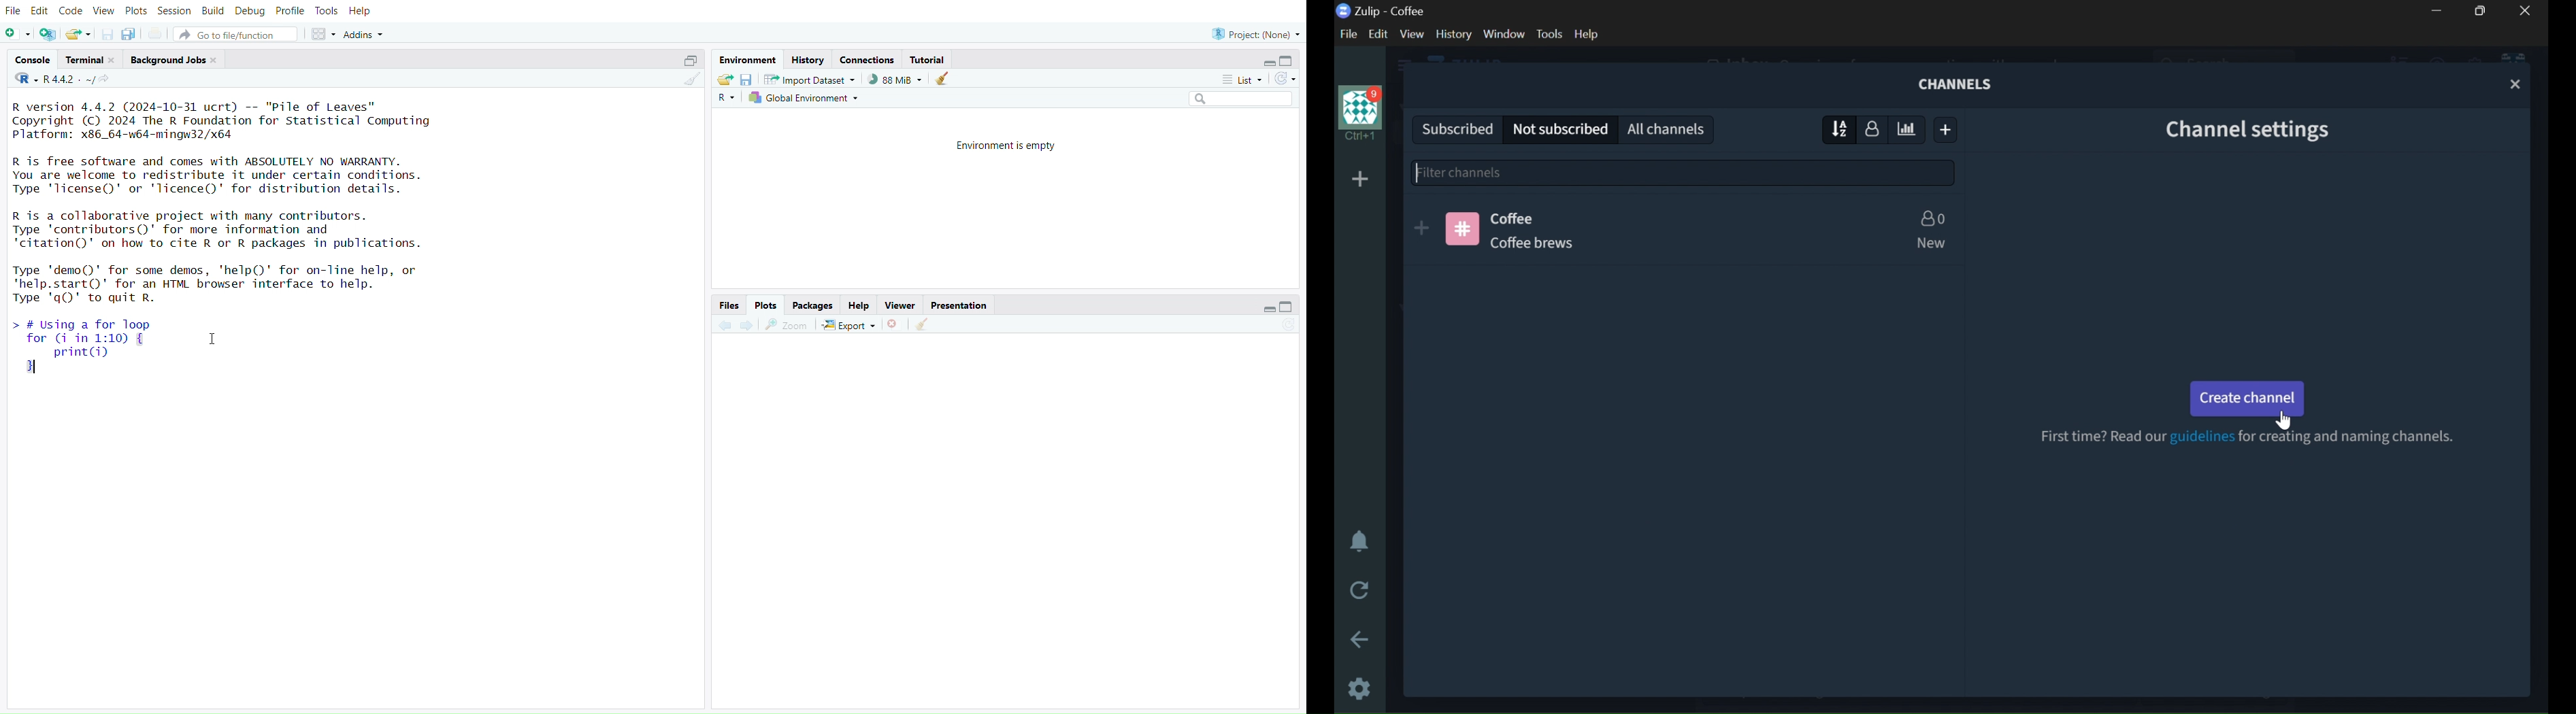  What do you see at coordinates (103, 11) in the screenshot?
I see `view` at bounding box center [103, 11].